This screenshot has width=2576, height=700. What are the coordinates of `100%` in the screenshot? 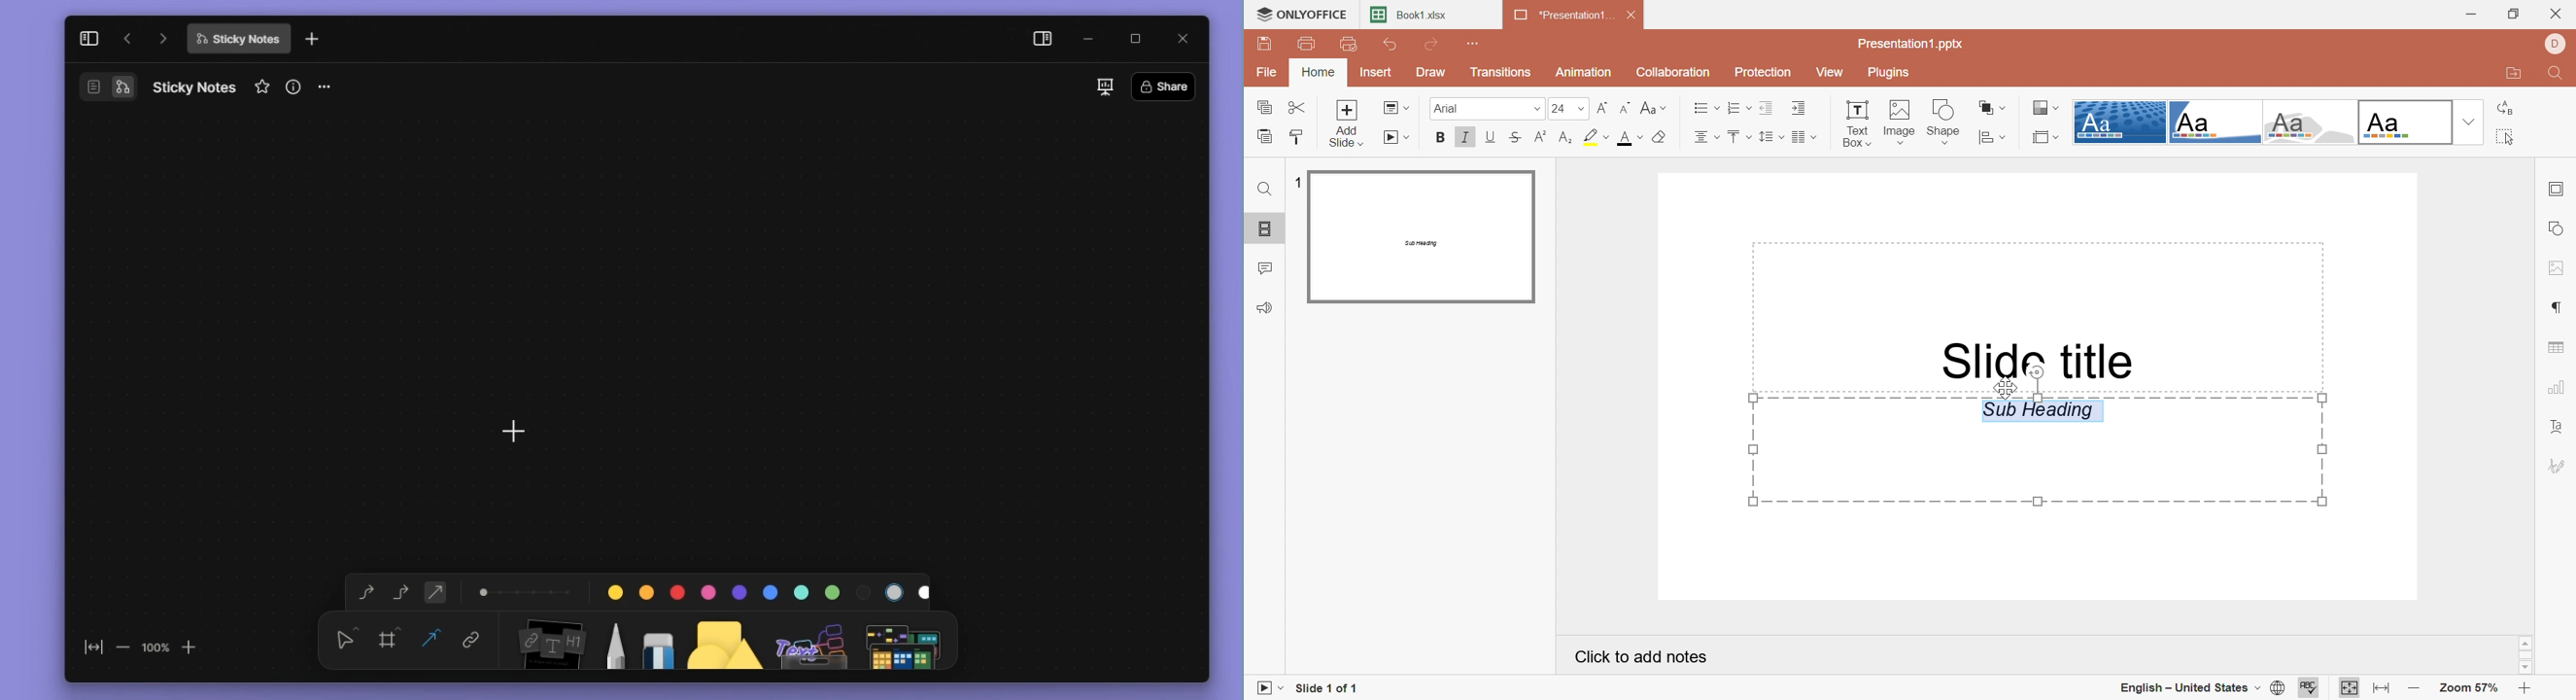 It's located at (155, 647).